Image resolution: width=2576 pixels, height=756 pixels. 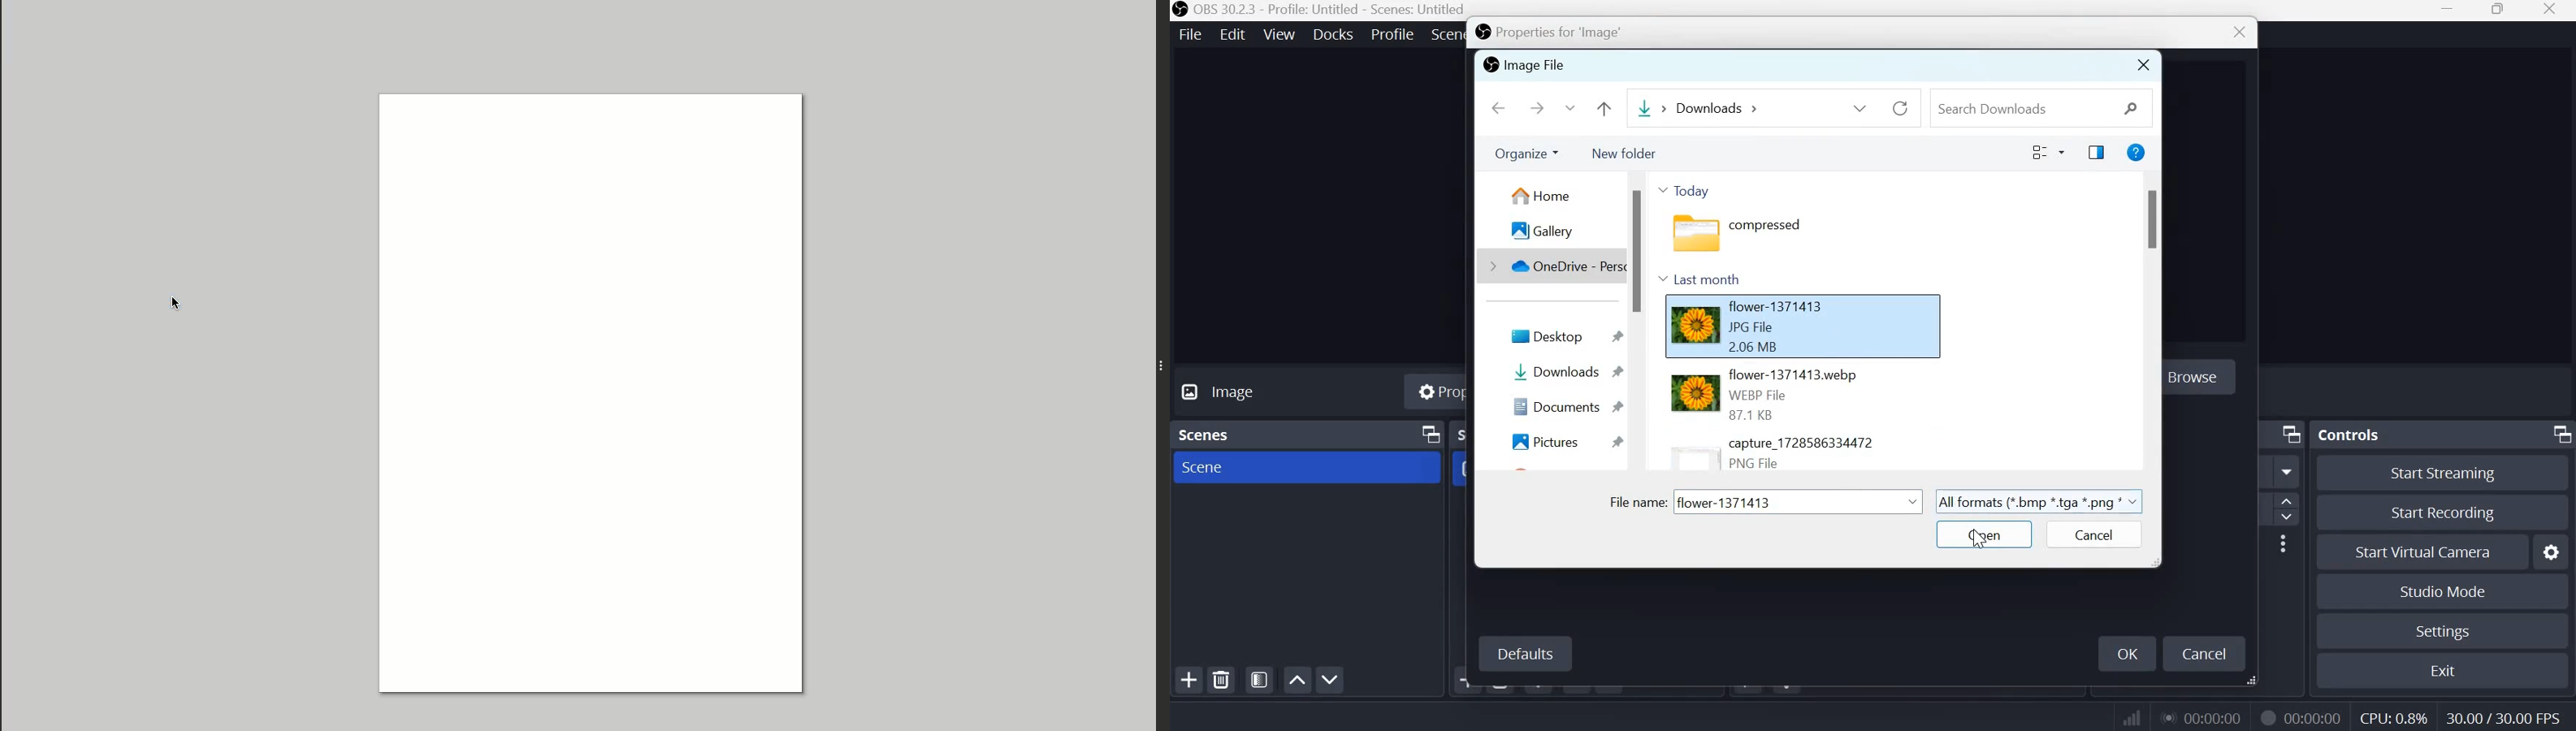 I want to click on Dock Options icon, so click(x=2291, y=434).